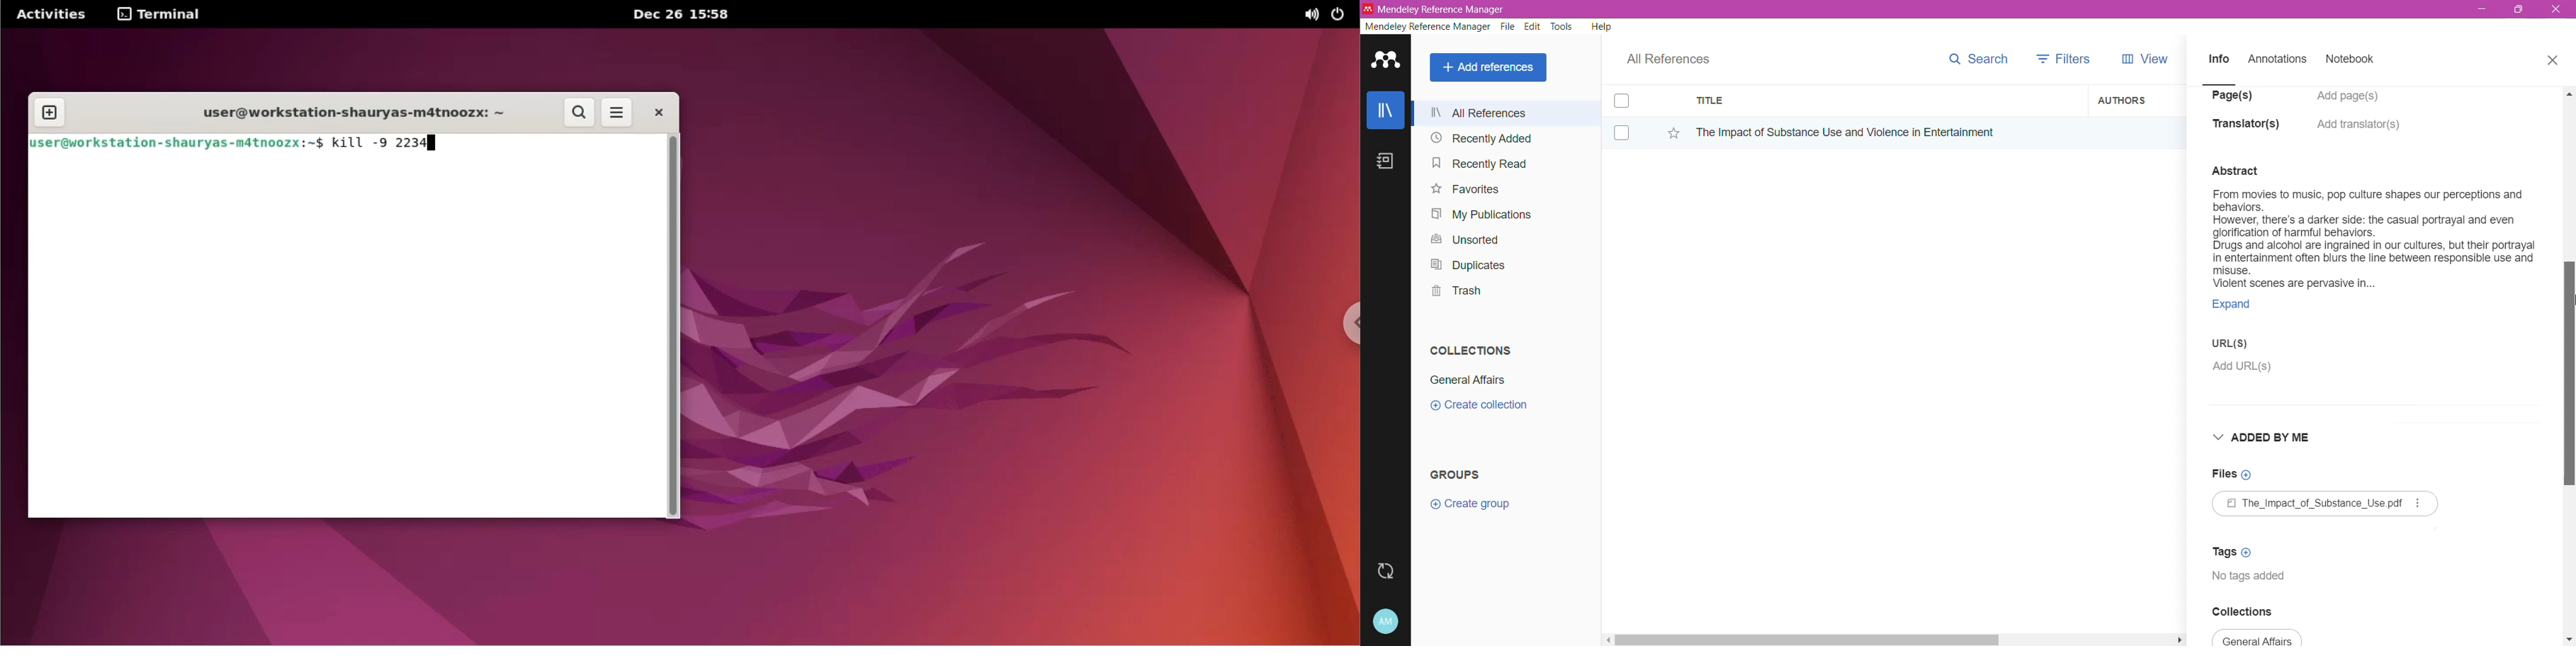  Describe the element at coordinates (655, 112) in the screenshot. I see `close` at that location.